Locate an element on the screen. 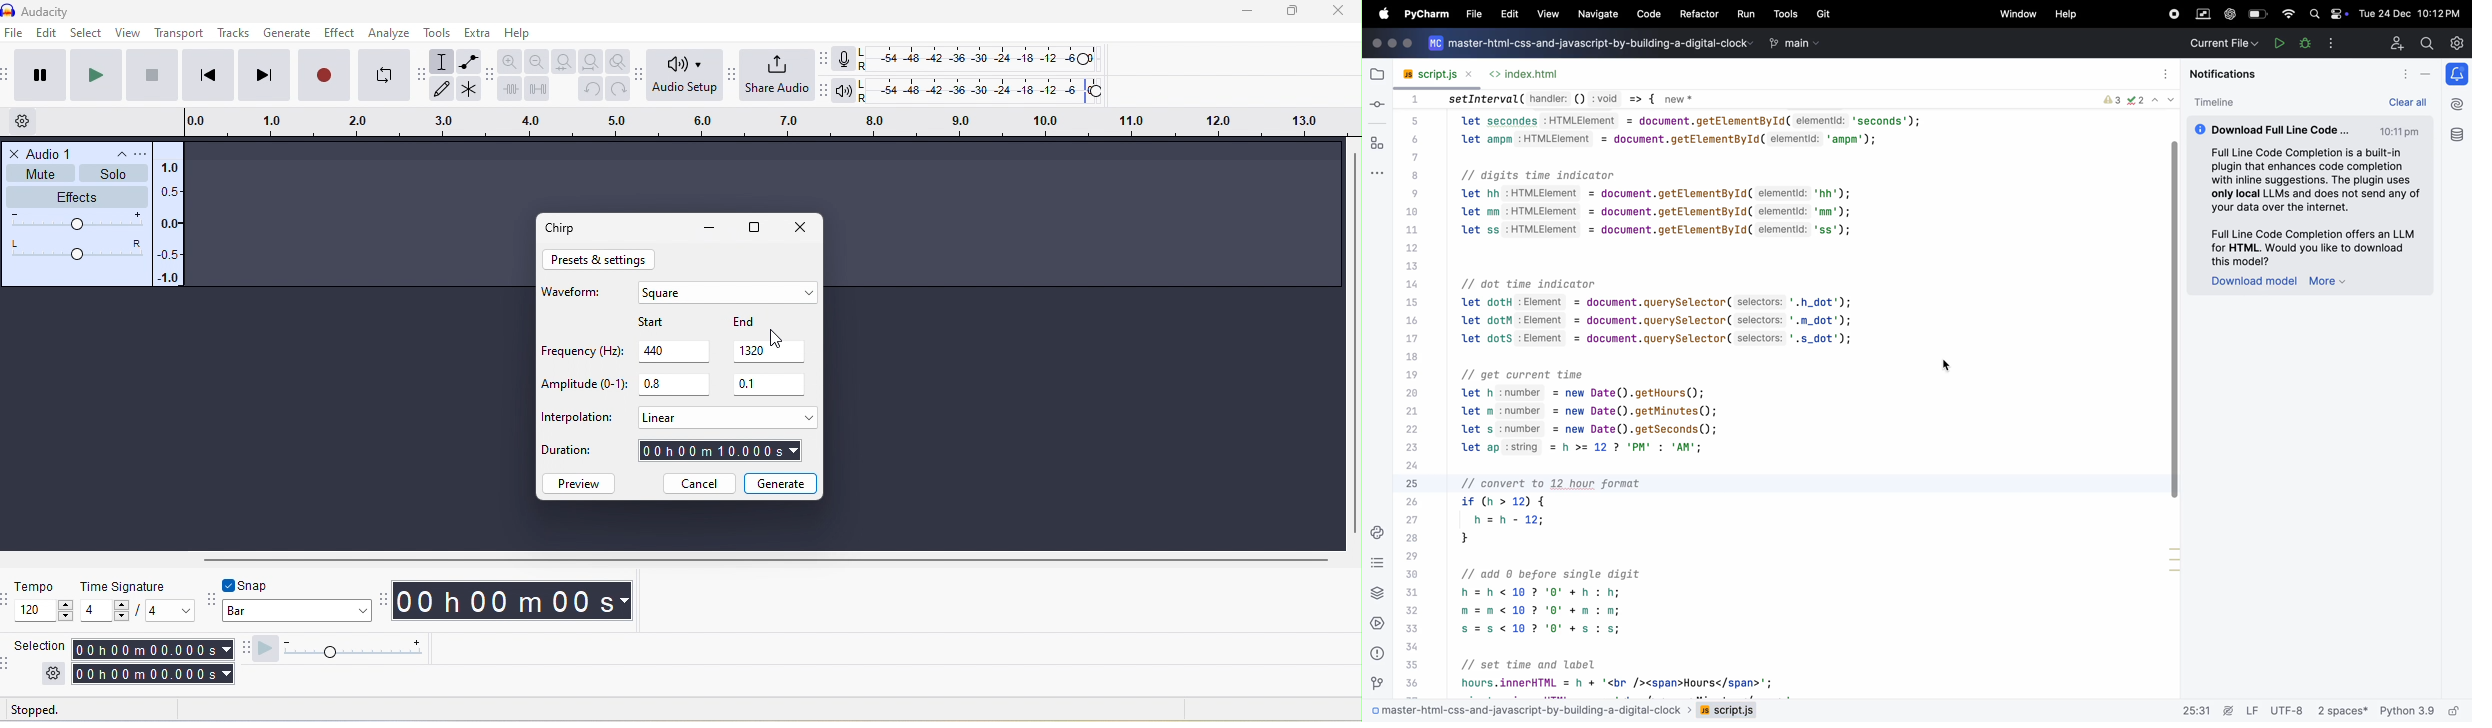  open menu is located at coordinates (138, 153).